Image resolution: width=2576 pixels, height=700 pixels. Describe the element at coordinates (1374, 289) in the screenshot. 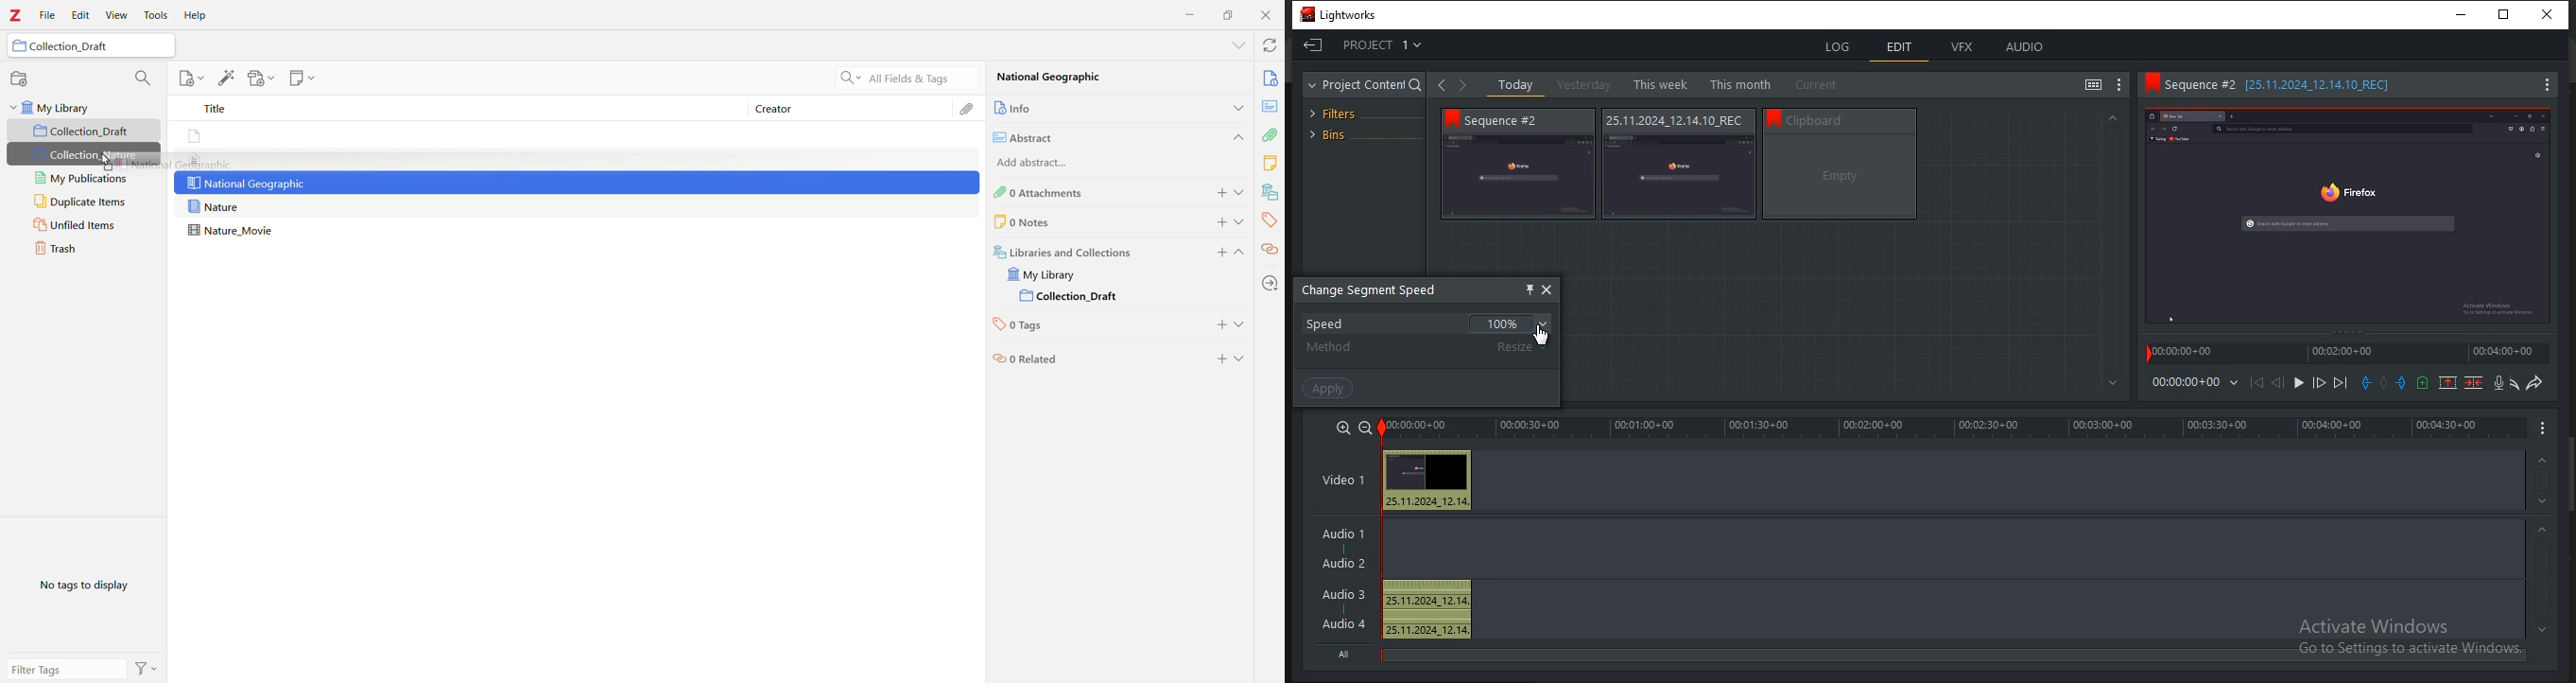

I see `change segment speed` at that location.